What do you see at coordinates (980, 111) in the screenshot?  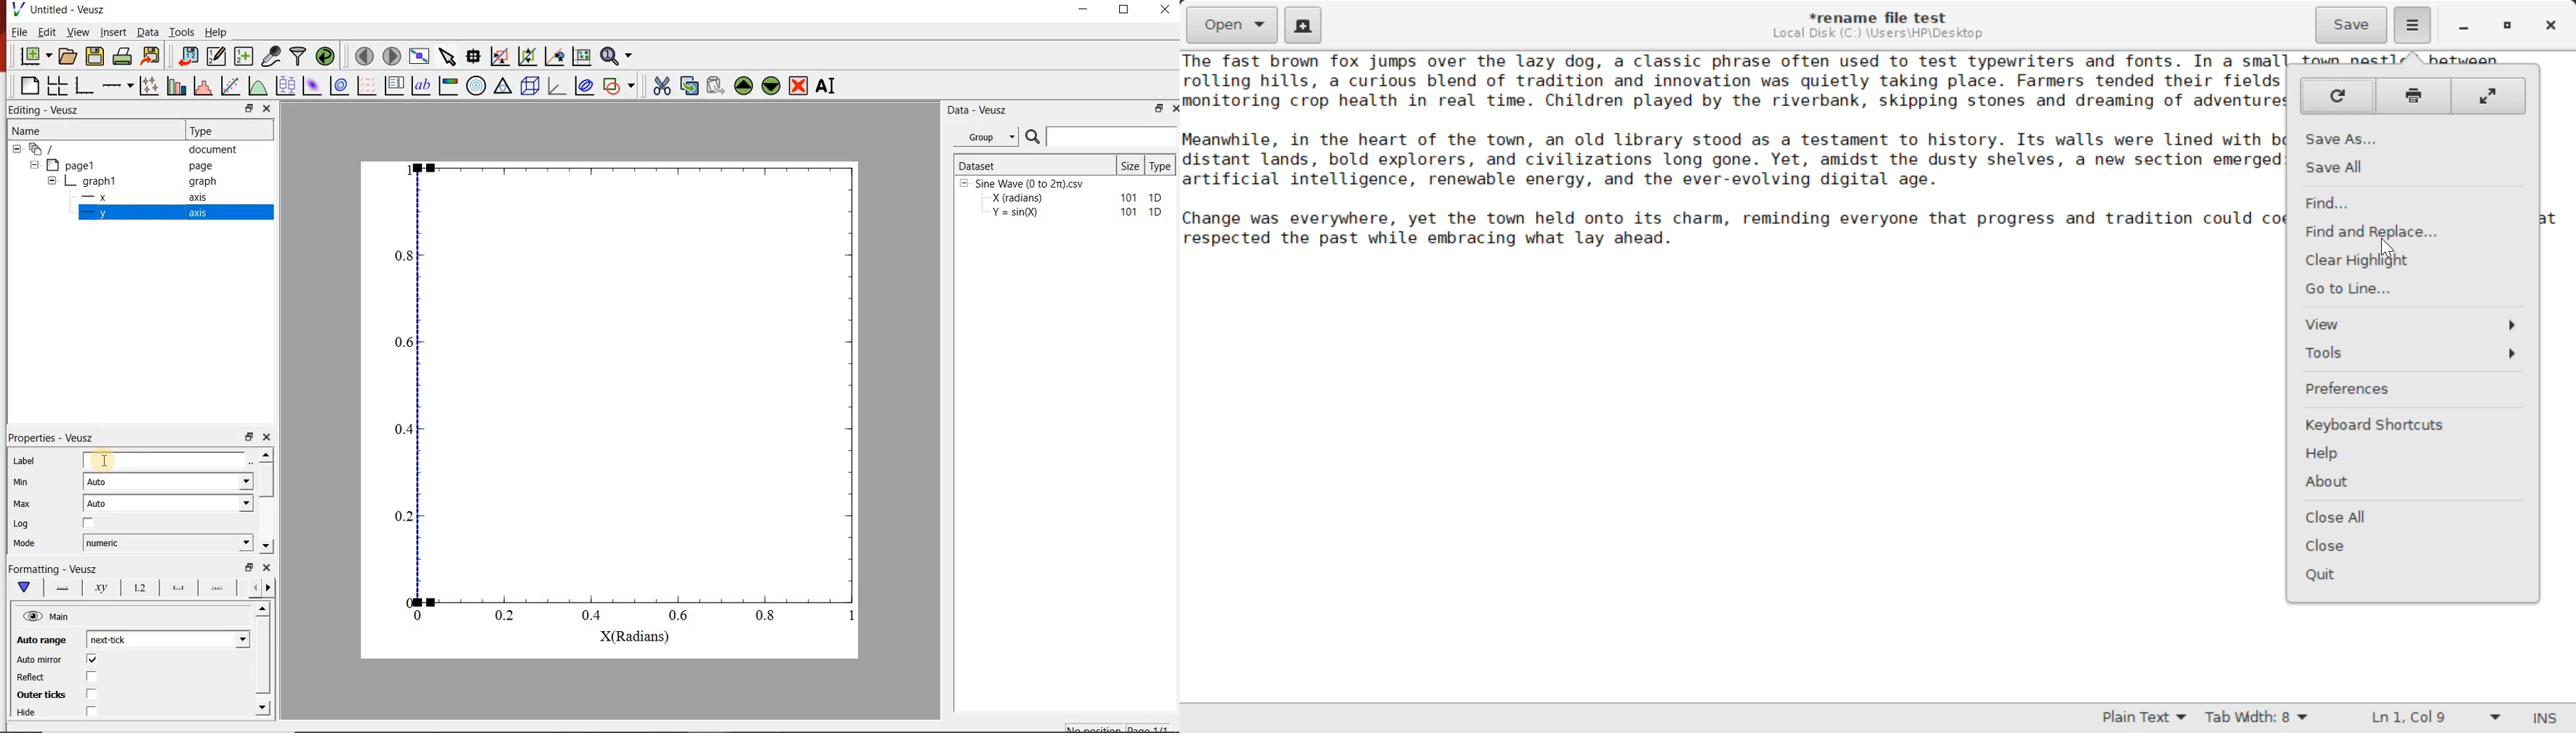 I see `Data - Veusz` at bounding box center [980, 111].